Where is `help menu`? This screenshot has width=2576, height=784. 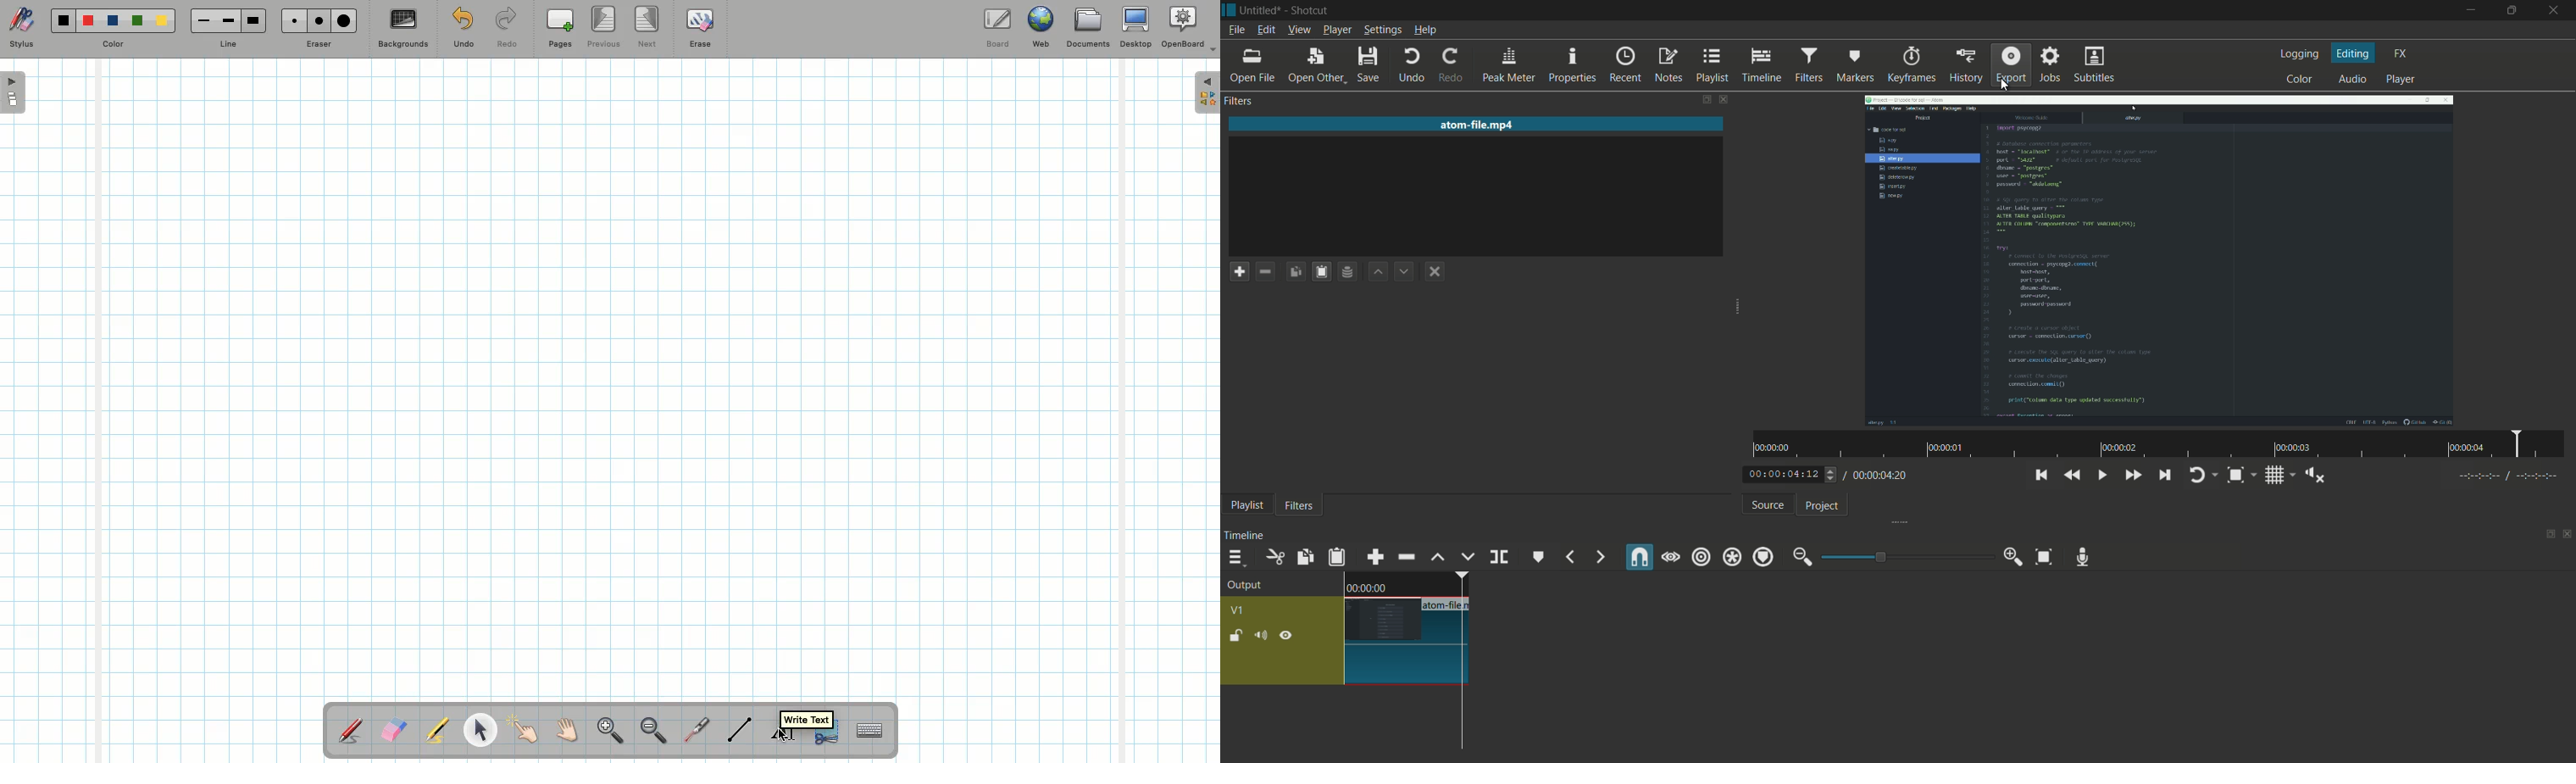
help menu is located at coordinates (1426, 30).